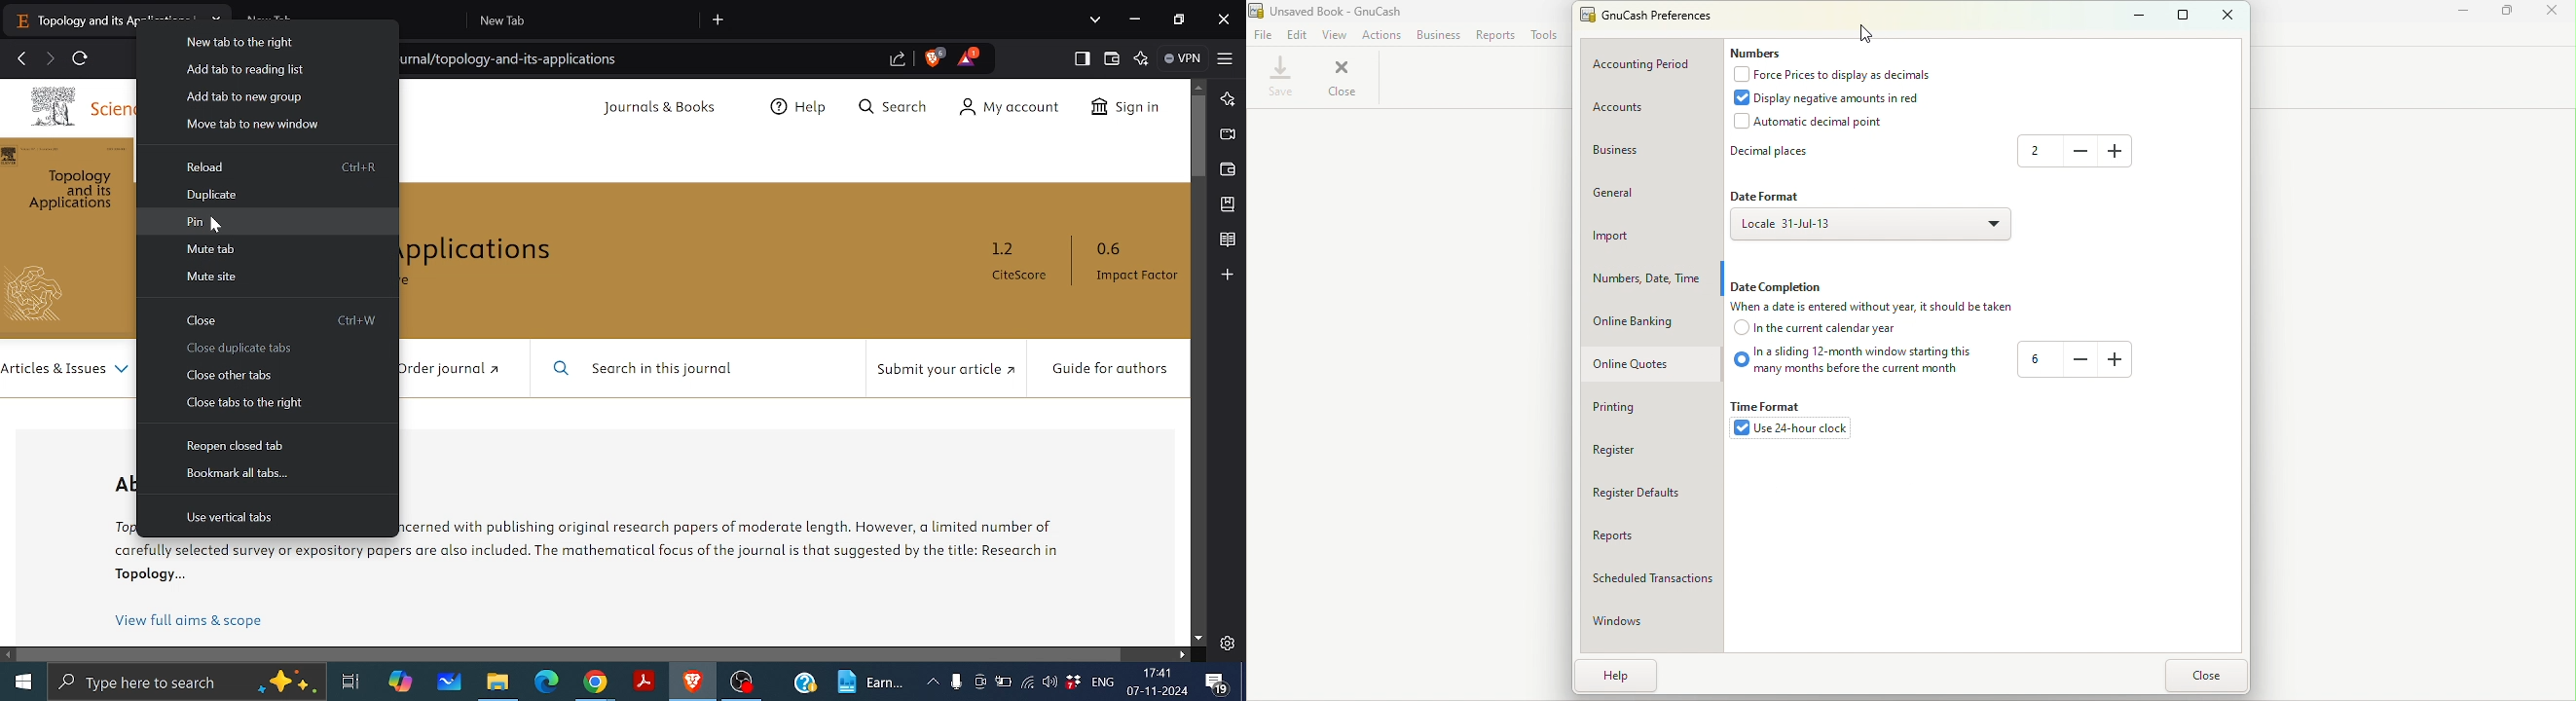  Describe the element at coordinates (1763, 399) in the screenshot. I see `Time format` at that location.